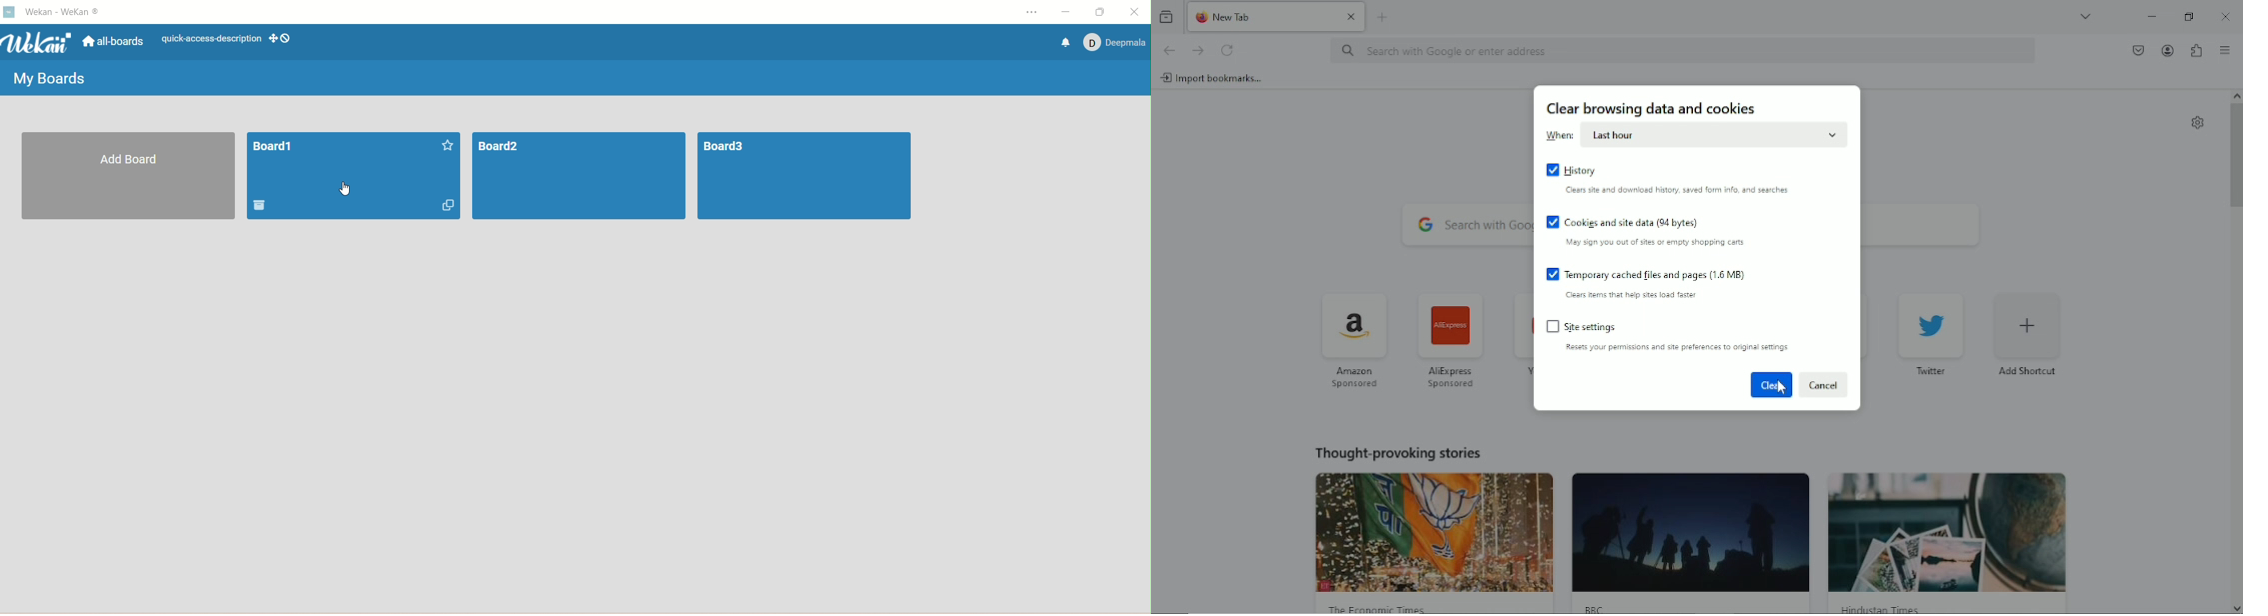  What do you see at coordinates (130, 177) in the screenshot?
I see `all board` at bounding box center [130, 177].